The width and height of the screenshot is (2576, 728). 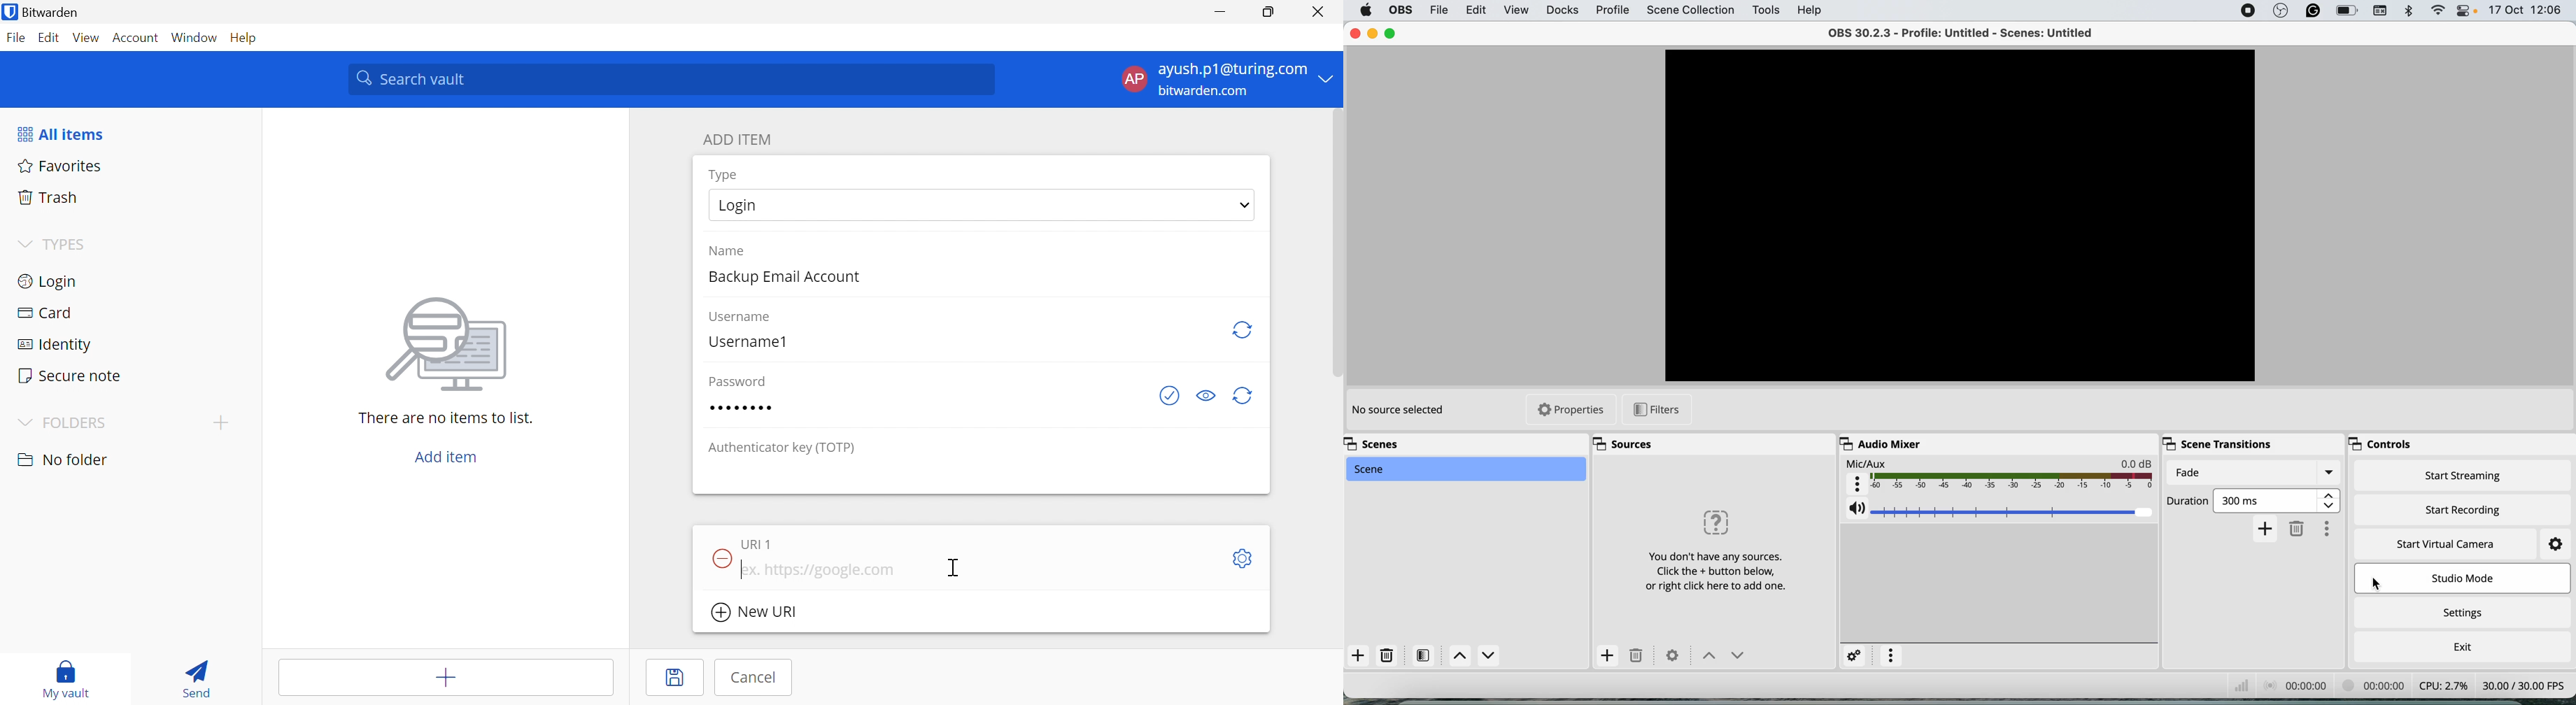 What do you see at coordinates (1961, 214) in the screenshot?
I see `Preview Screen` at bounding box center [1961, 214].